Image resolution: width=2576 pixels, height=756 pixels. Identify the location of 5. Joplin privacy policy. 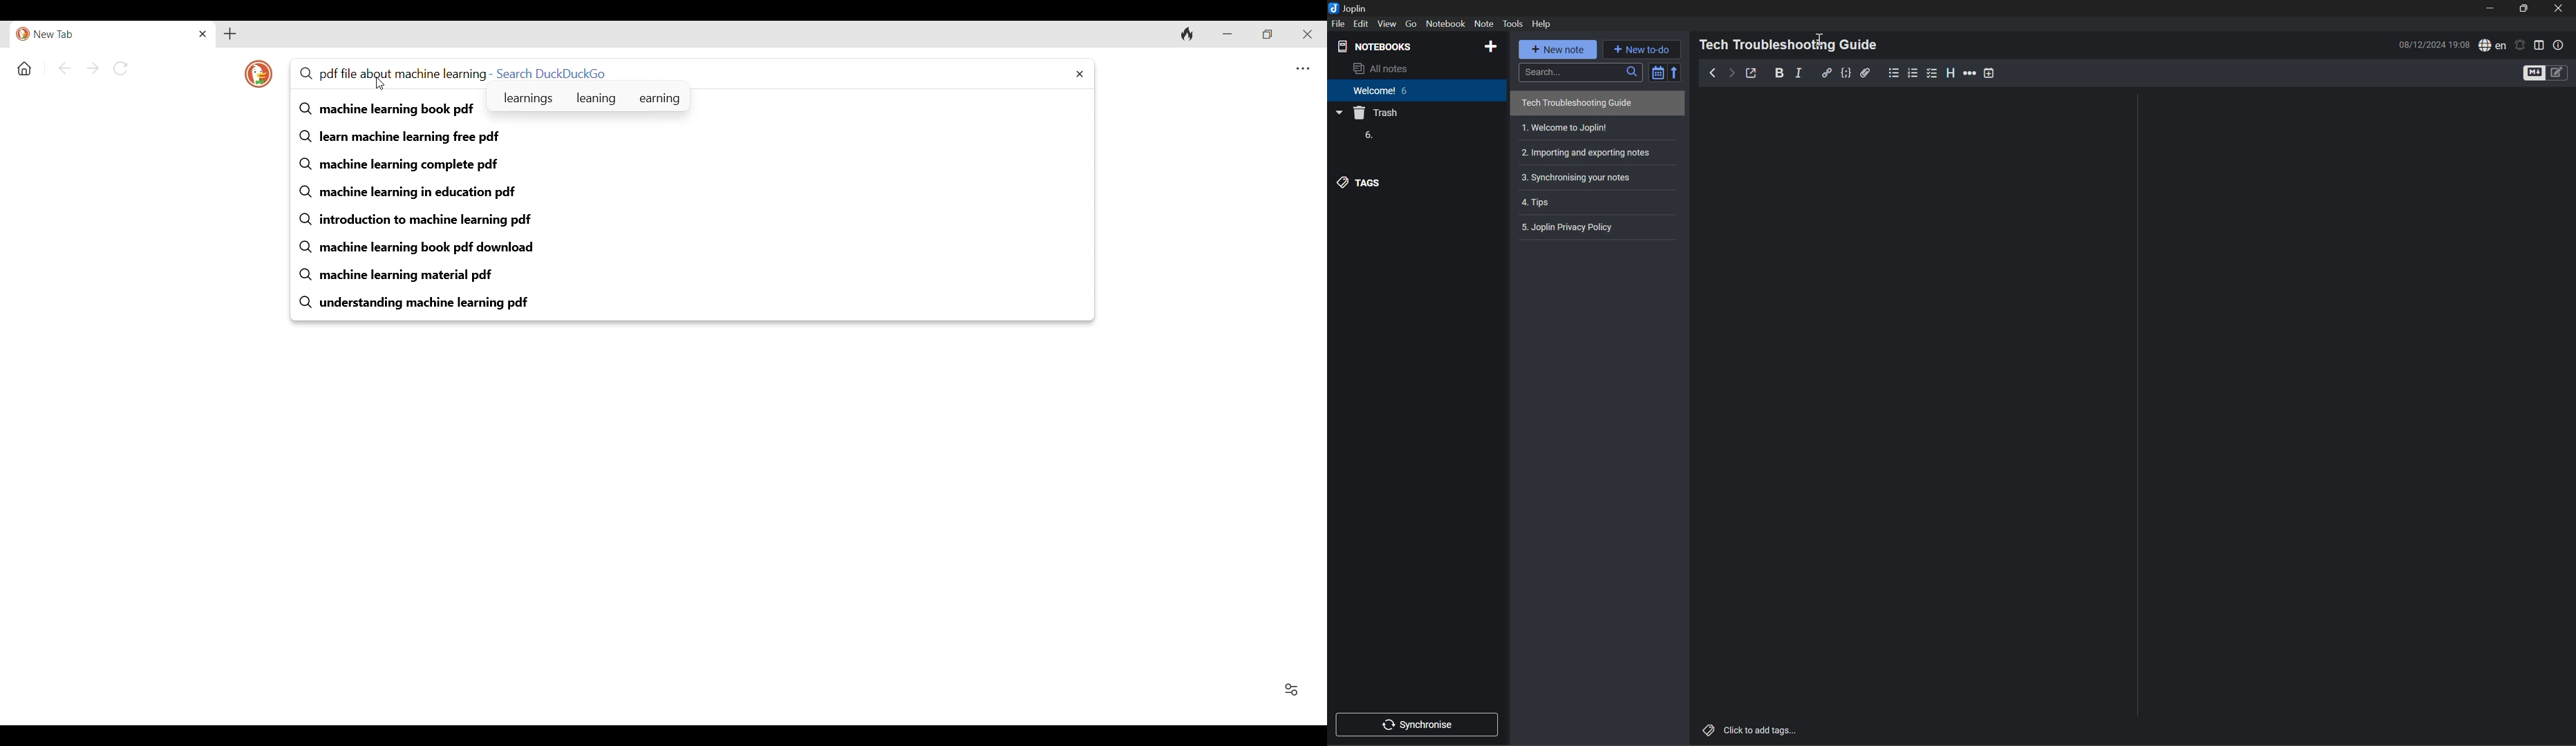
(1571, 226).